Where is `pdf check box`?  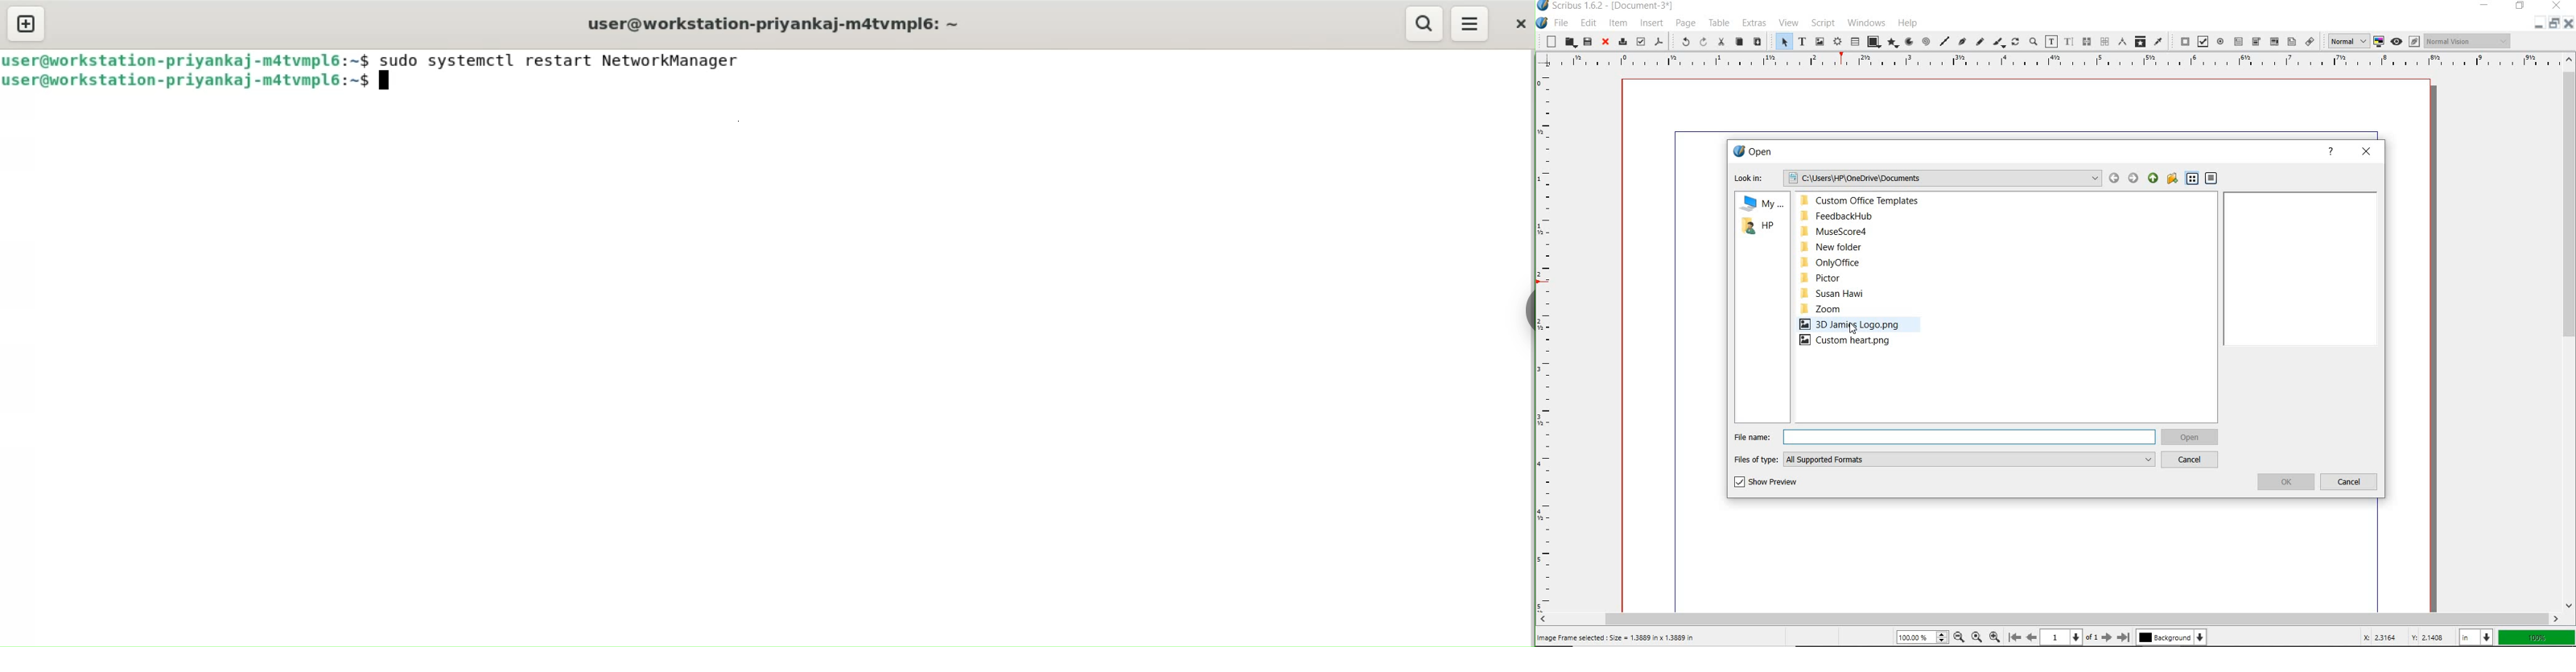 pdf check box is located at coordinates (2202, 41).